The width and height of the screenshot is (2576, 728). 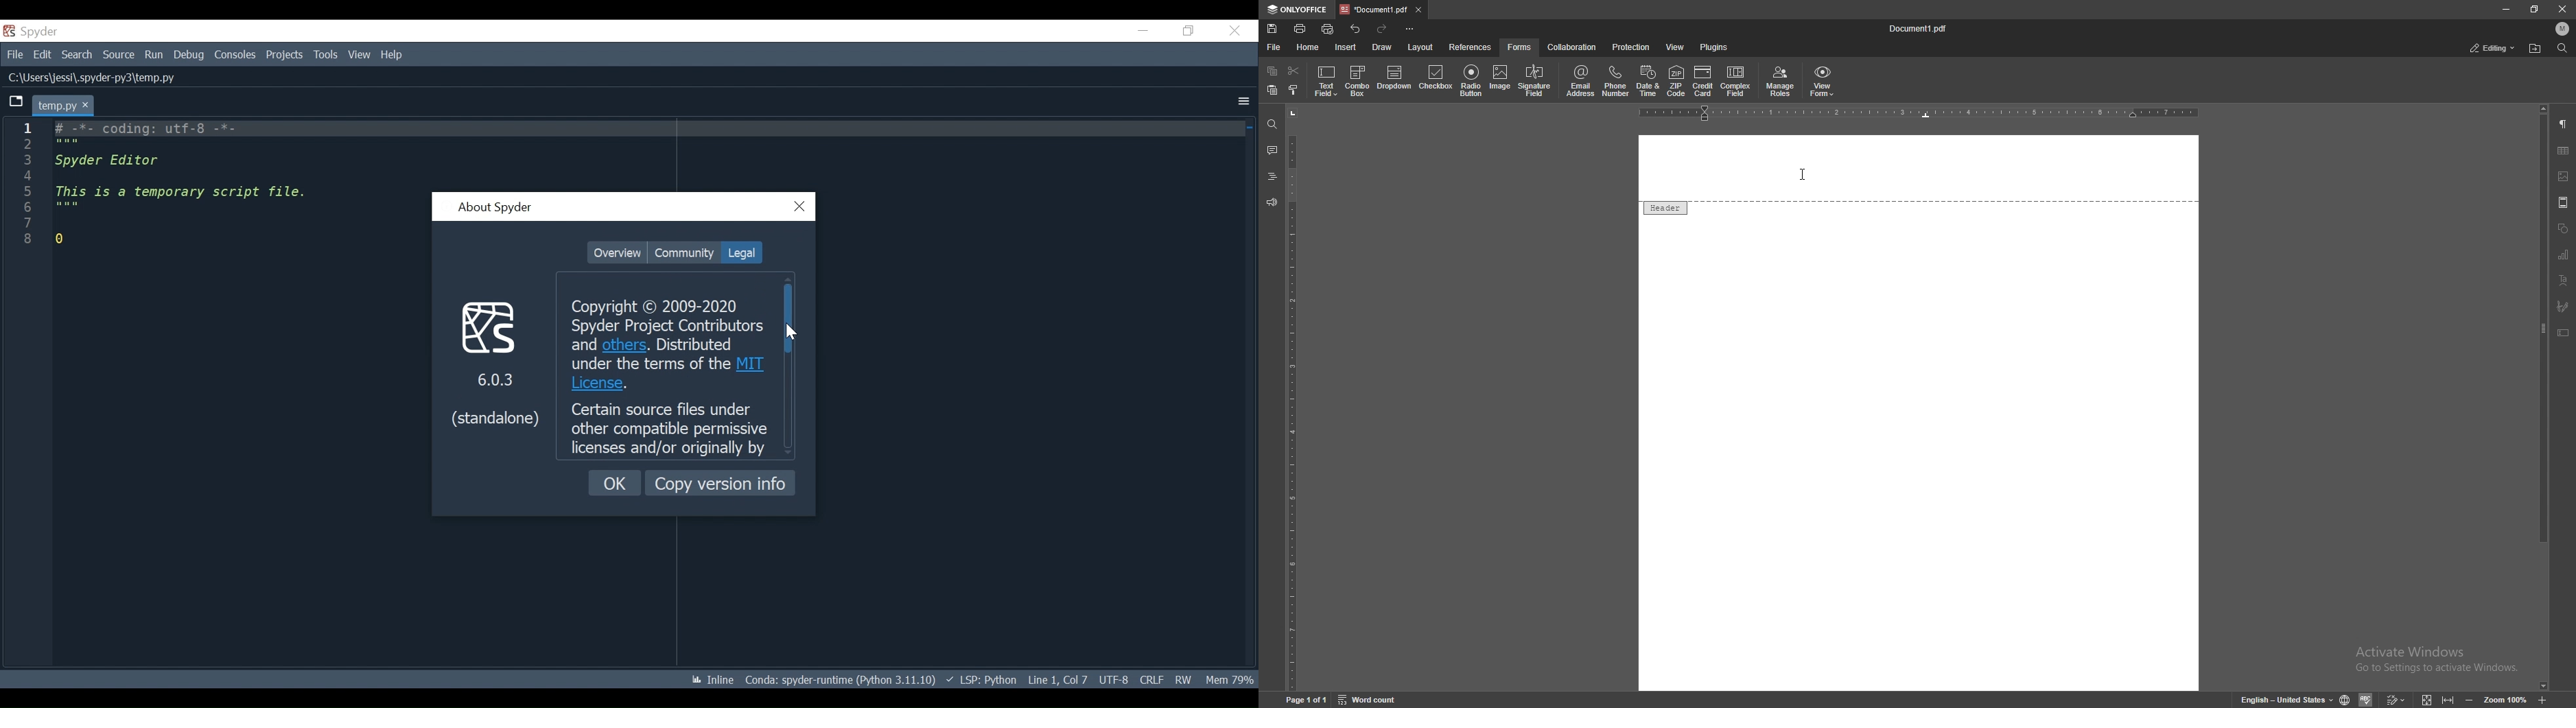 I want to click on phone number, so click(x=1615, y=81).